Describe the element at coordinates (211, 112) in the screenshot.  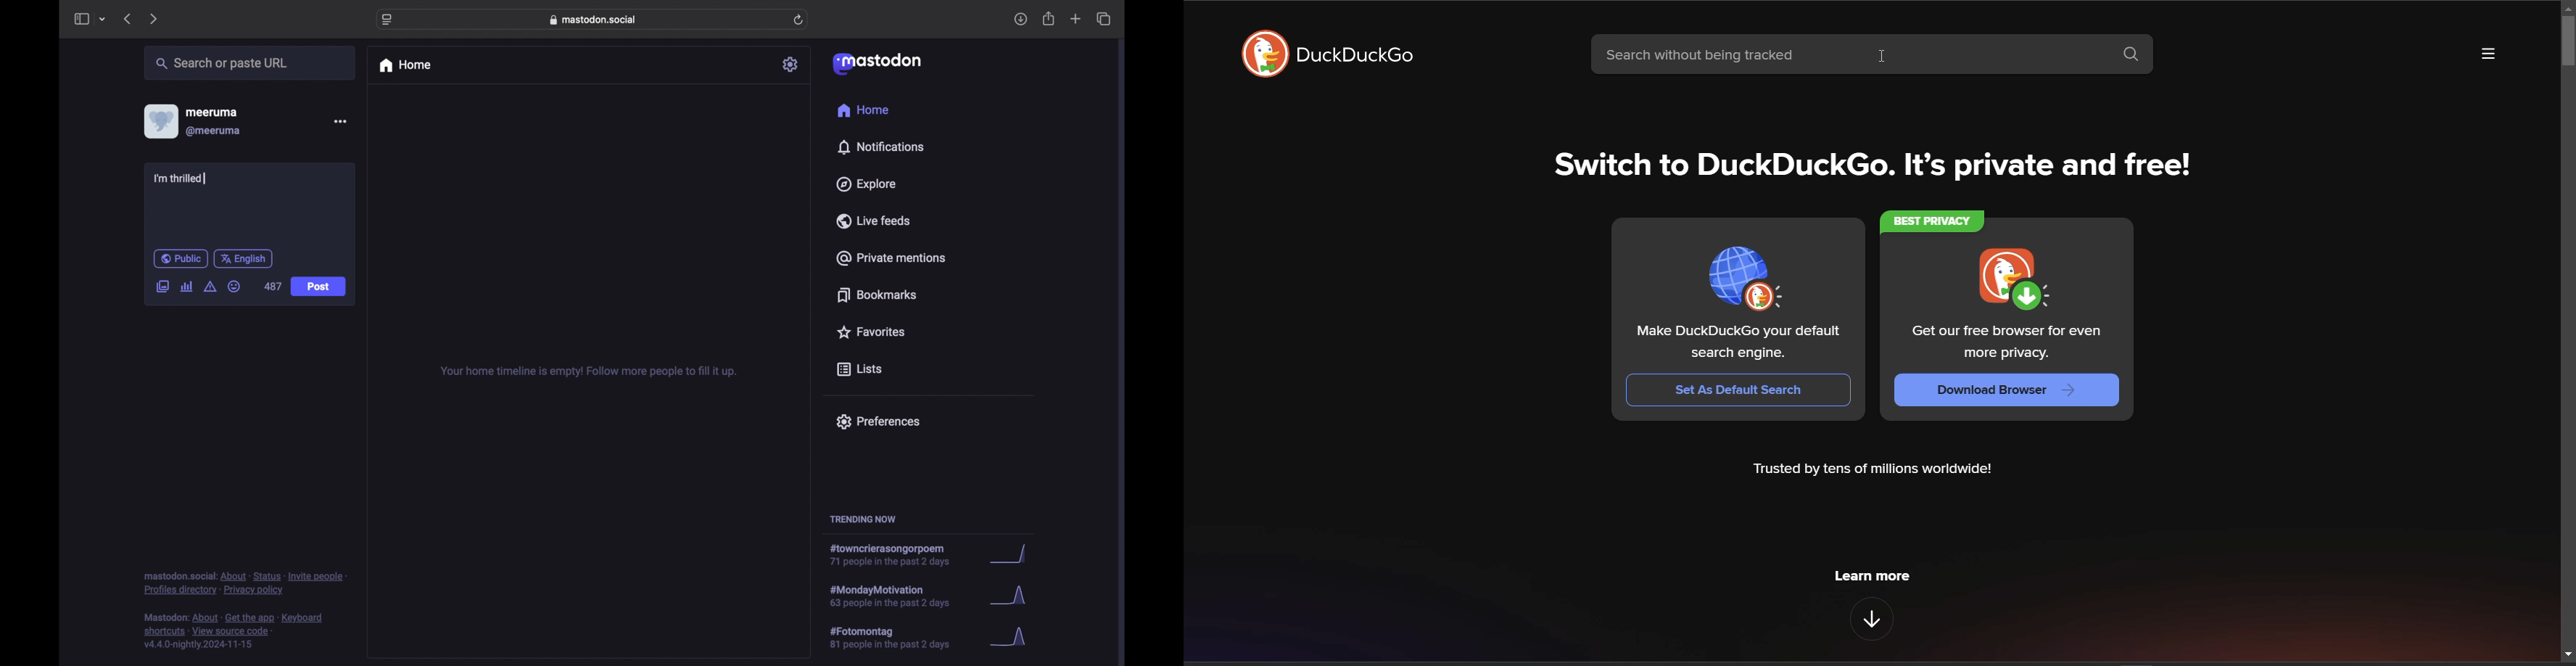
I see `meeruma` at that location.